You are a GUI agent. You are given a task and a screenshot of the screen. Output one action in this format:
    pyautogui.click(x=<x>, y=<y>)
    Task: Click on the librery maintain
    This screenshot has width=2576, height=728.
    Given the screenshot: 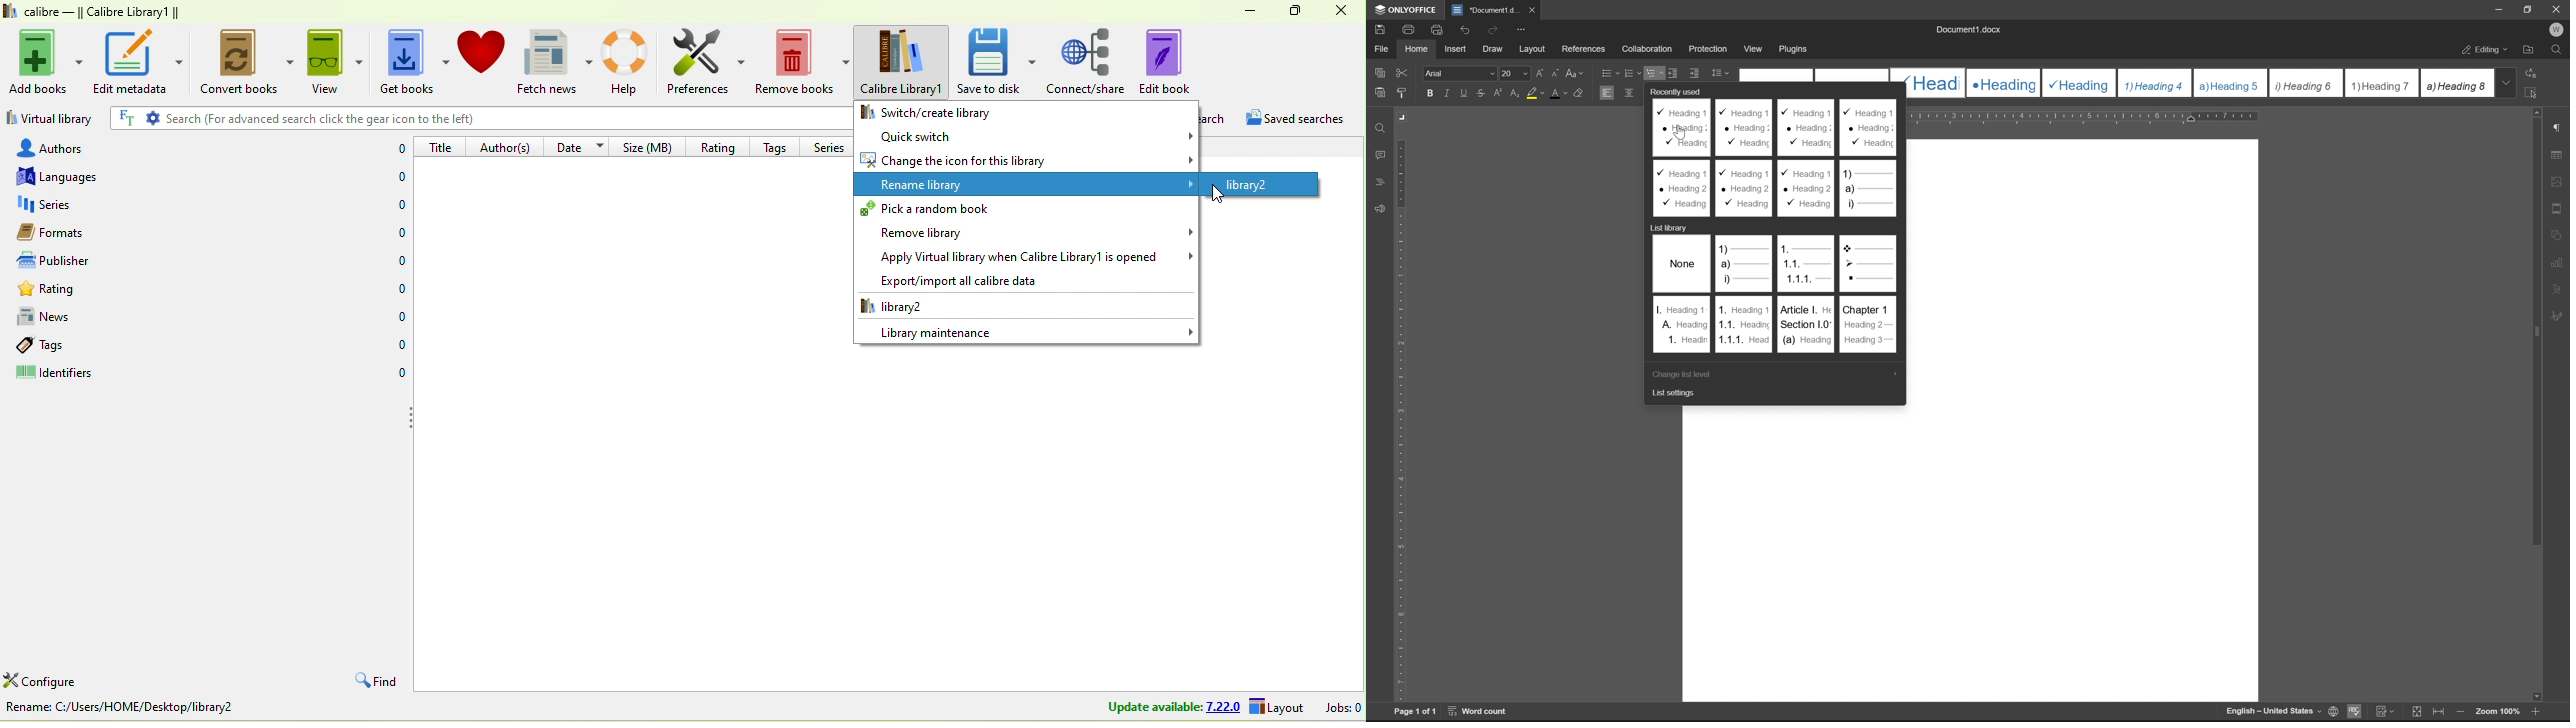 What is the action you would take?
    pyautogui.click(x=1026, y=331)
    